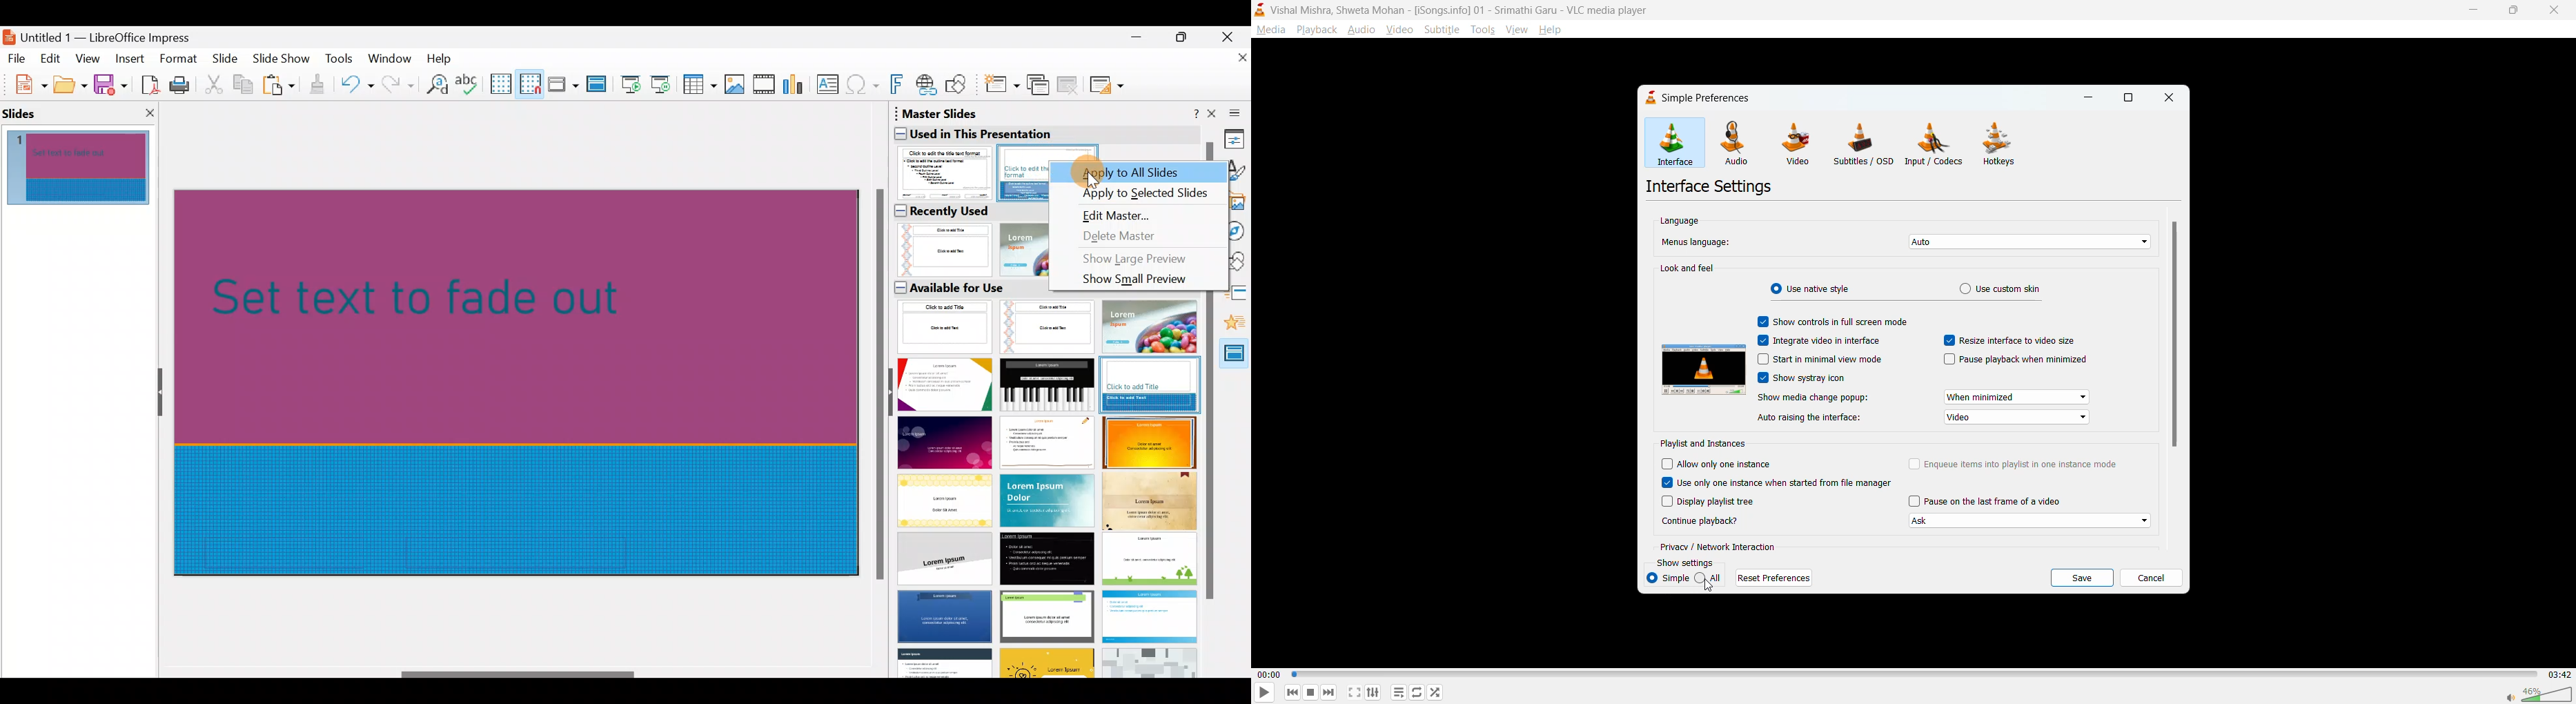 Image resolution: width=2576 pixels, height=728 pixels. I want to click on use native  style, so click(1814, 290).